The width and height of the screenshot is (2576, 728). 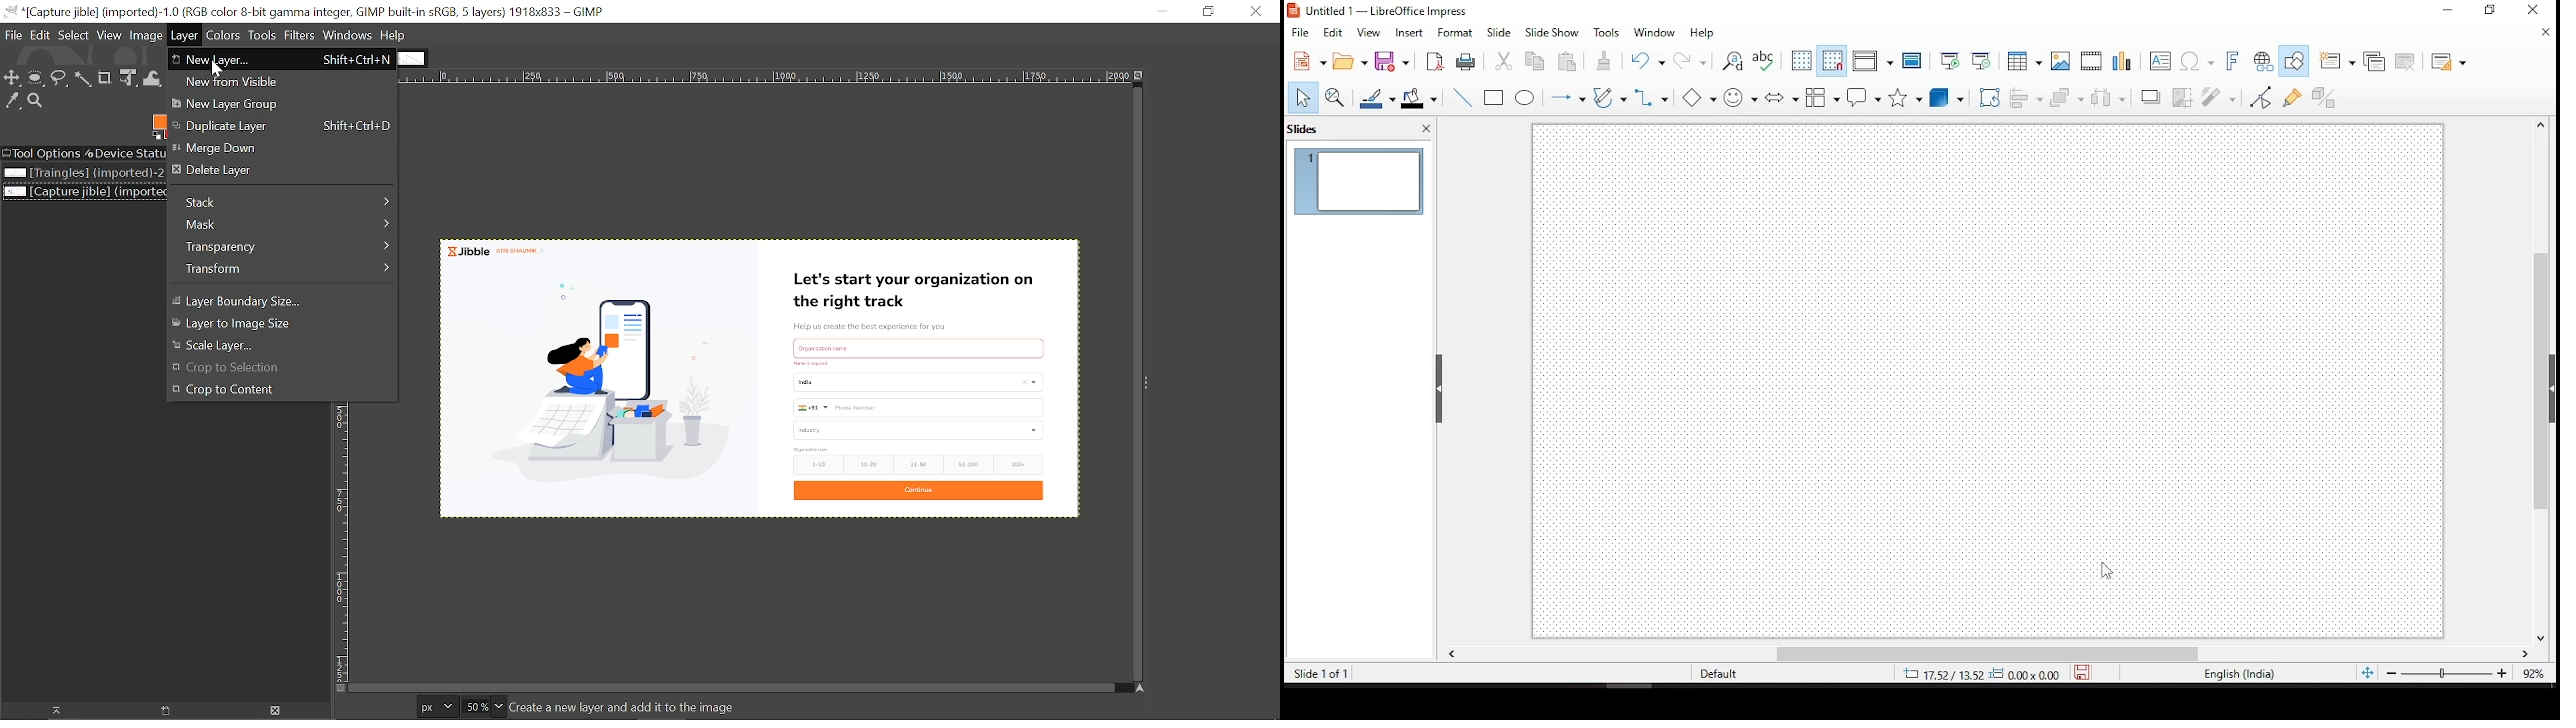 What do you see at coordinates (2323, 97) in the screenshot?
I see `toggle extrusion` at bounding box center [2323, 97].